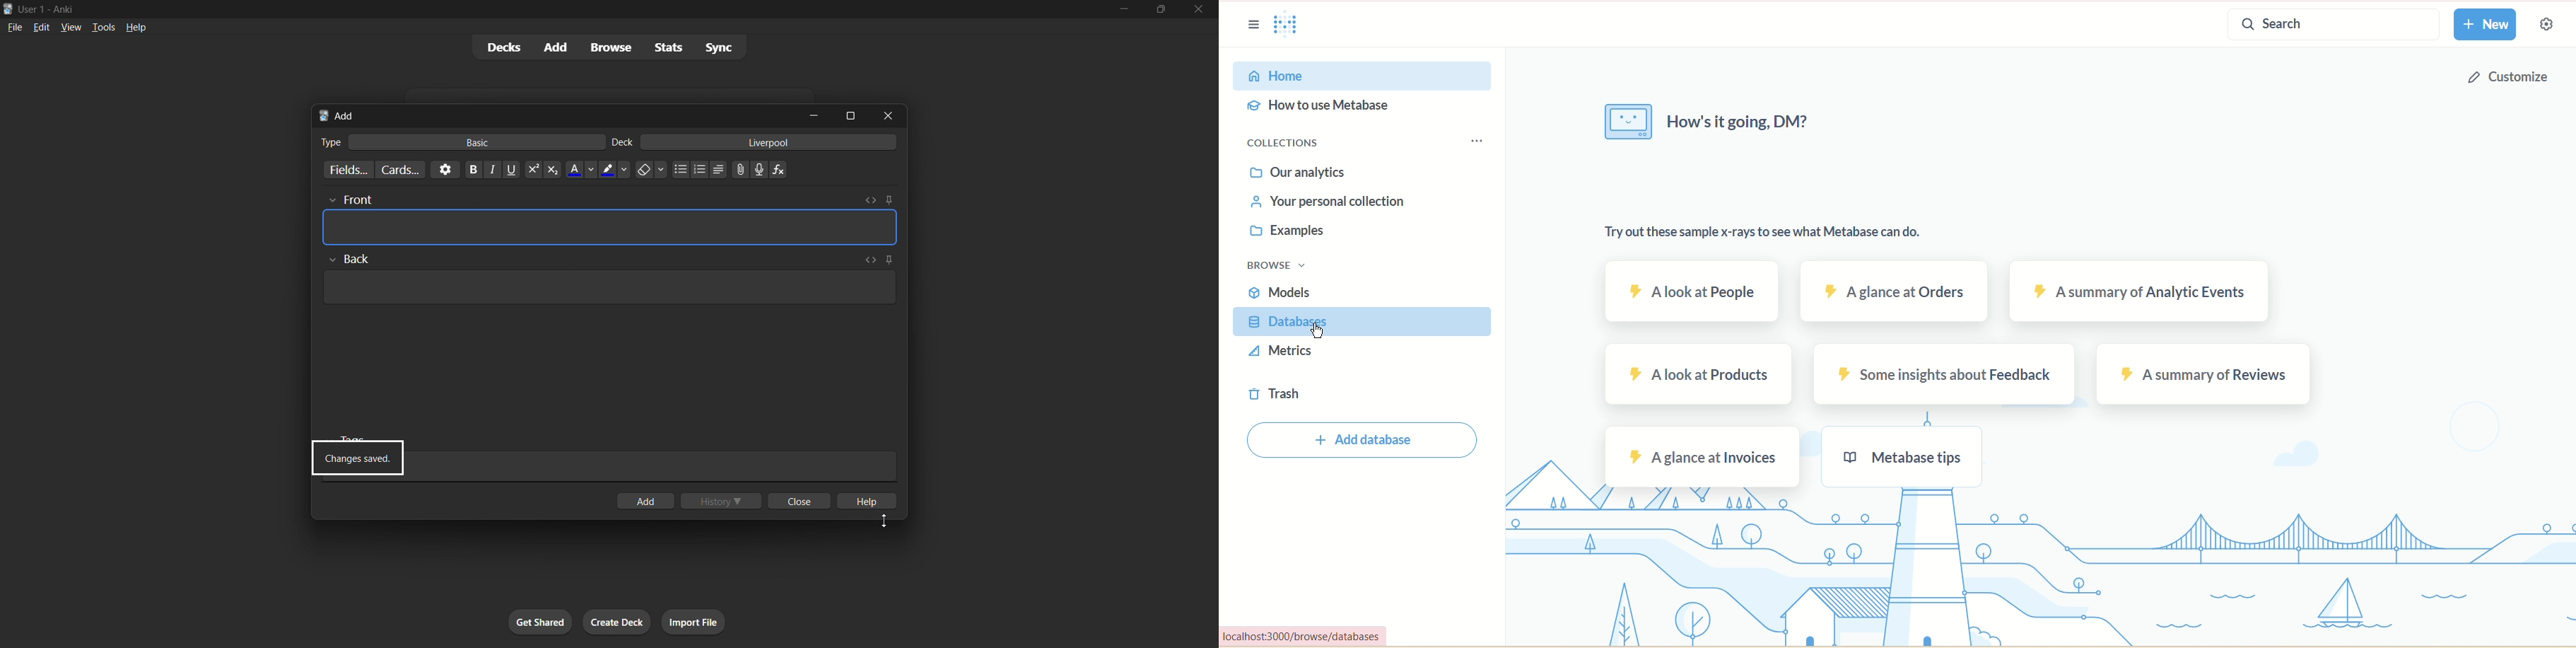 The width and height of the screenshot is (2576, 672). I want to click on maximize, so click(848, 115).